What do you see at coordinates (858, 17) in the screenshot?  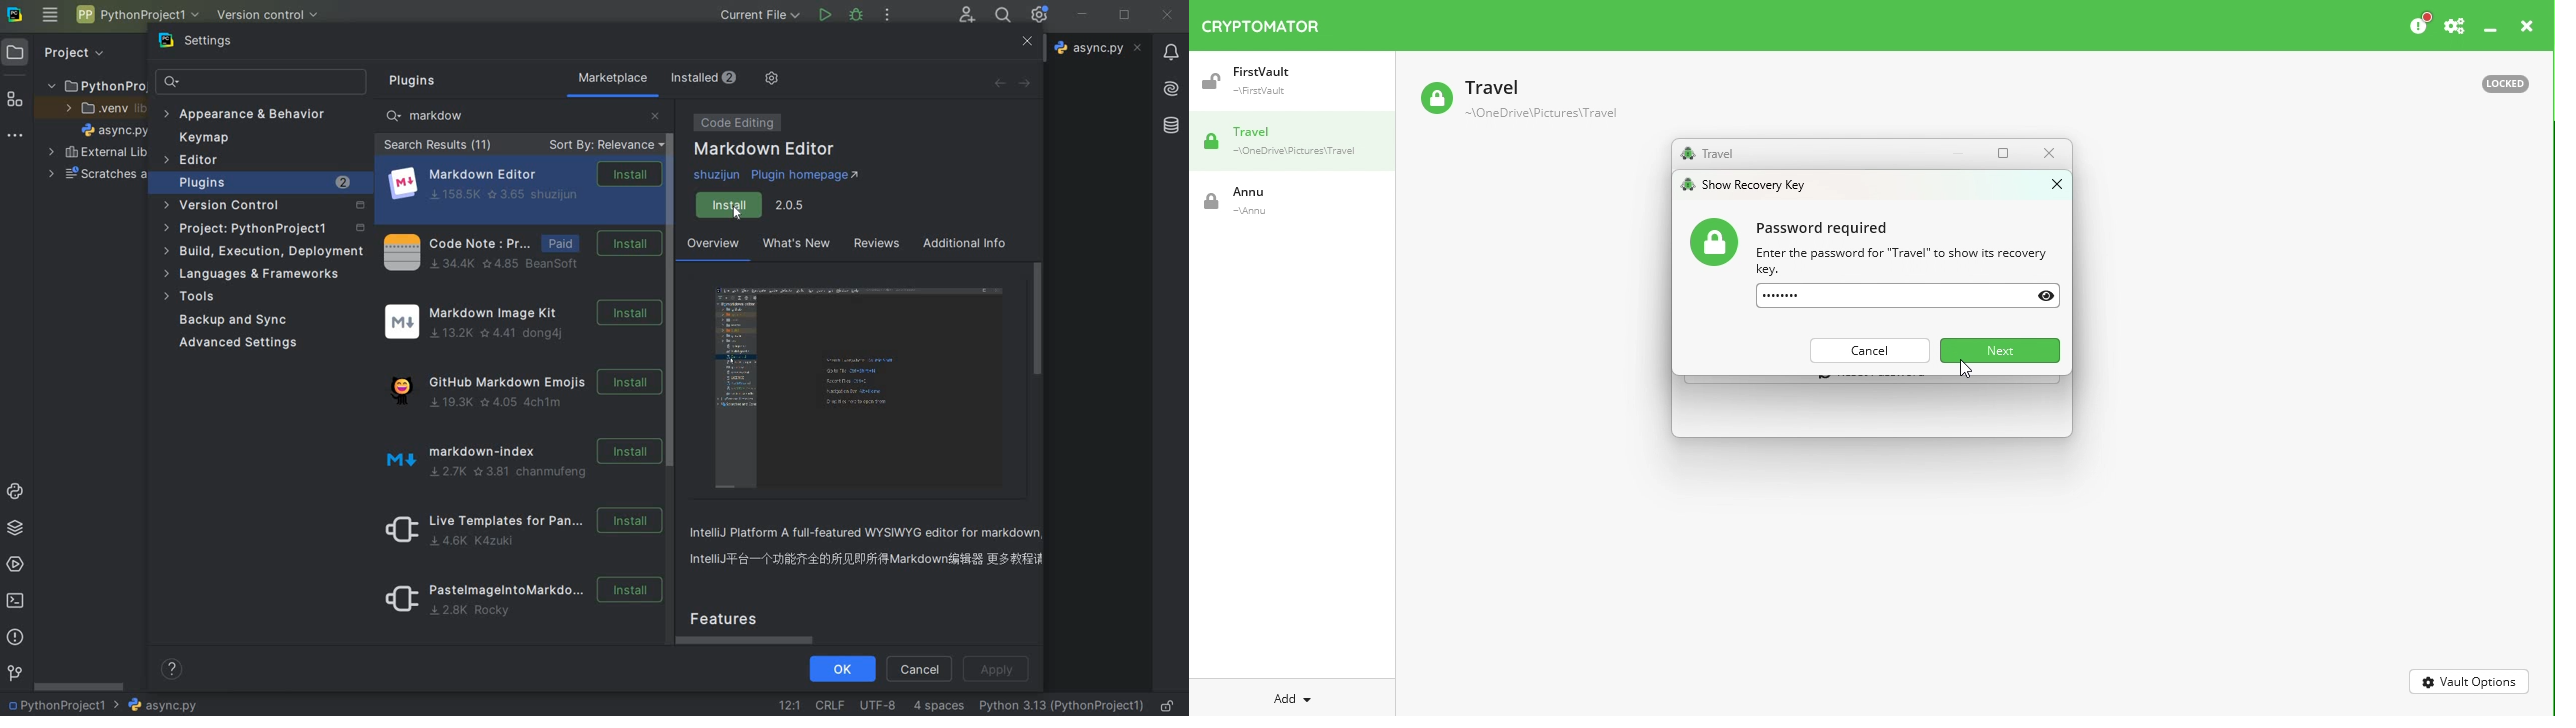 I see `debug` at bounding box center [858, 17].